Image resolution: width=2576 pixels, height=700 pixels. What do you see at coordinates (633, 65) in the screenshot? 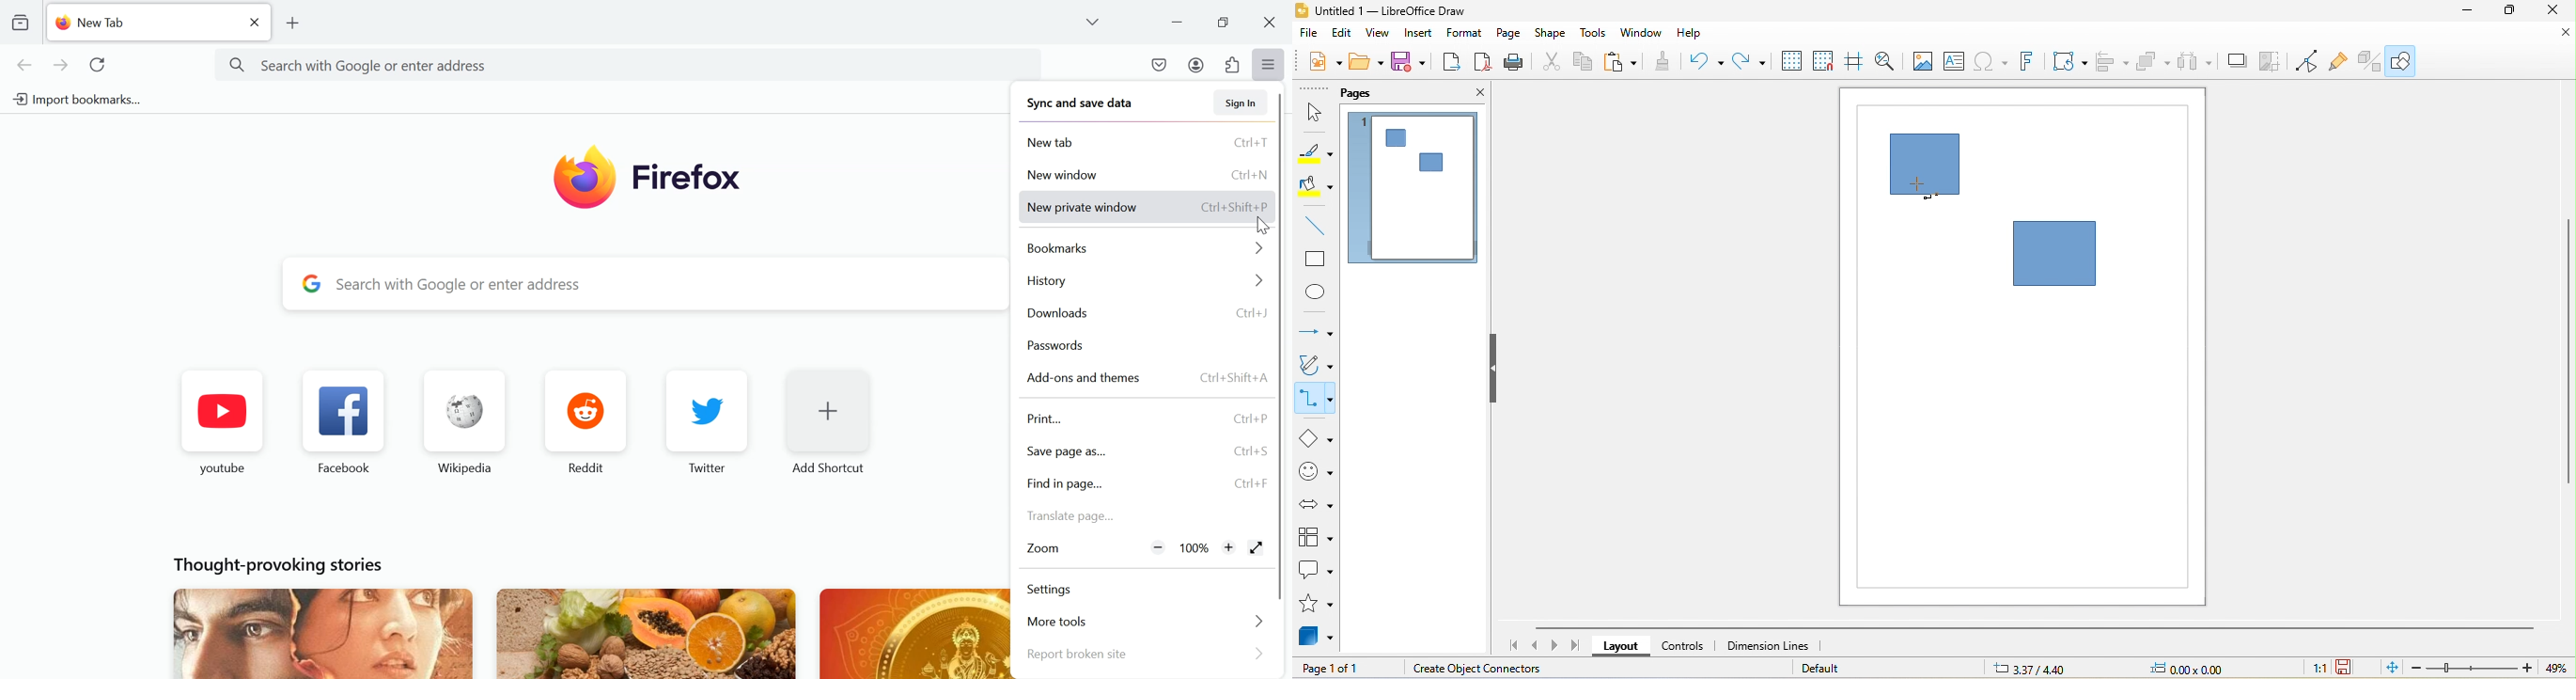
I see `Search with Google or enter address` at bounding box center [633, 65].